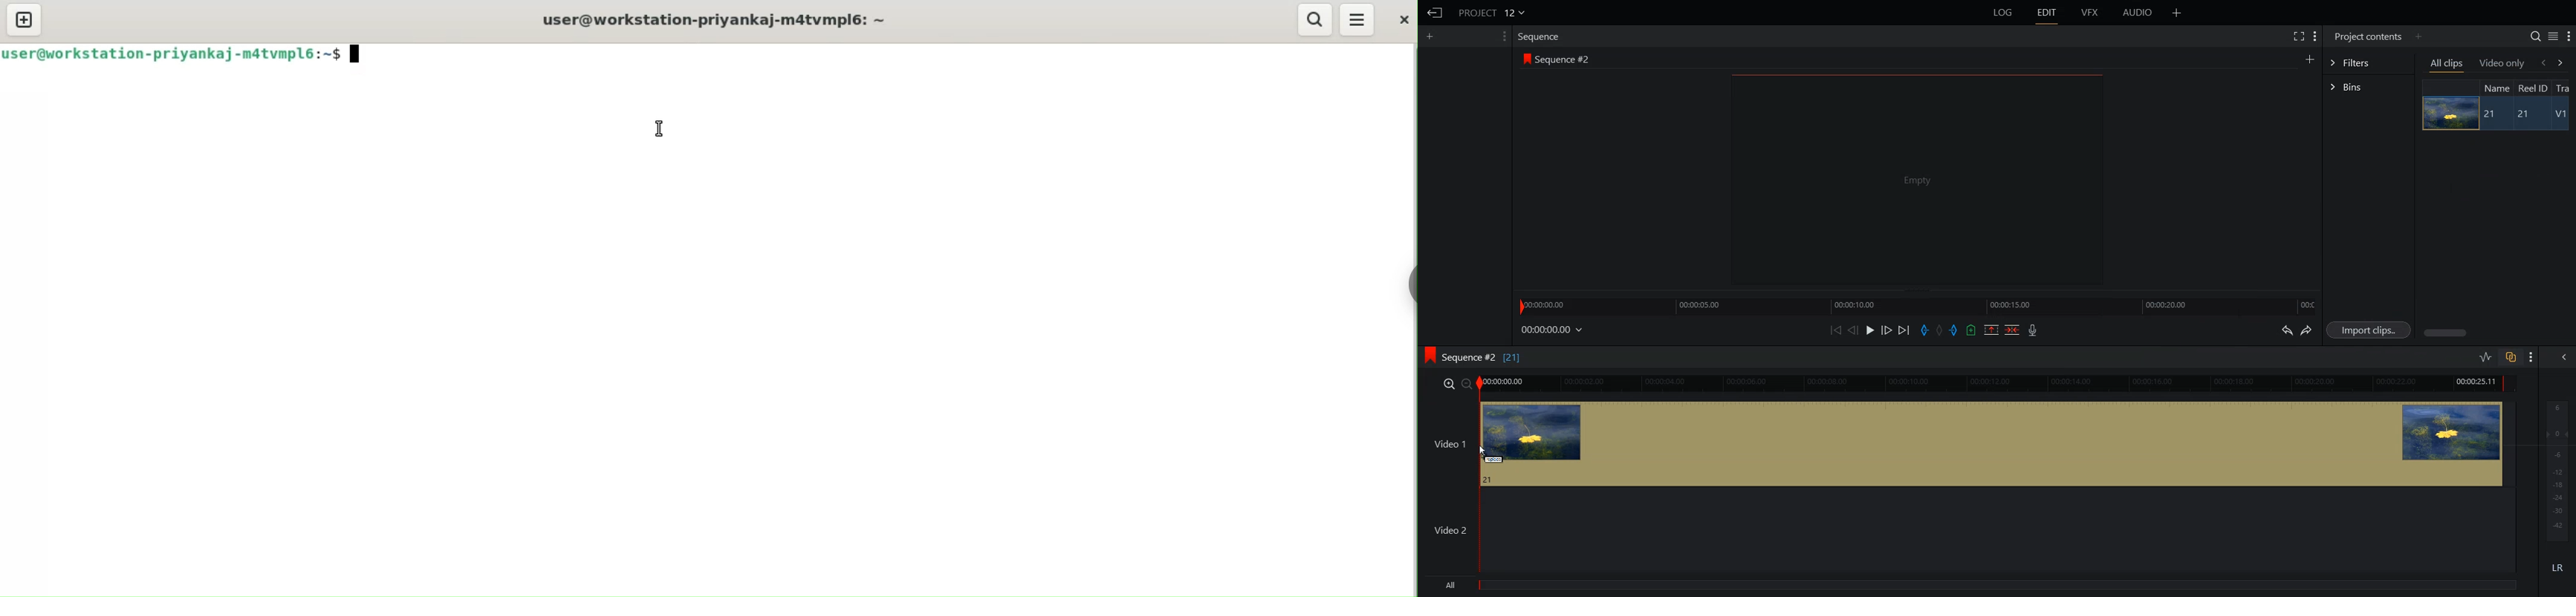 The image size is (2576, 616). What do you see at coordinates (1504, 36) in the screenshot?
I see `Show Setting Menu` at bounding box center [1504, 36].